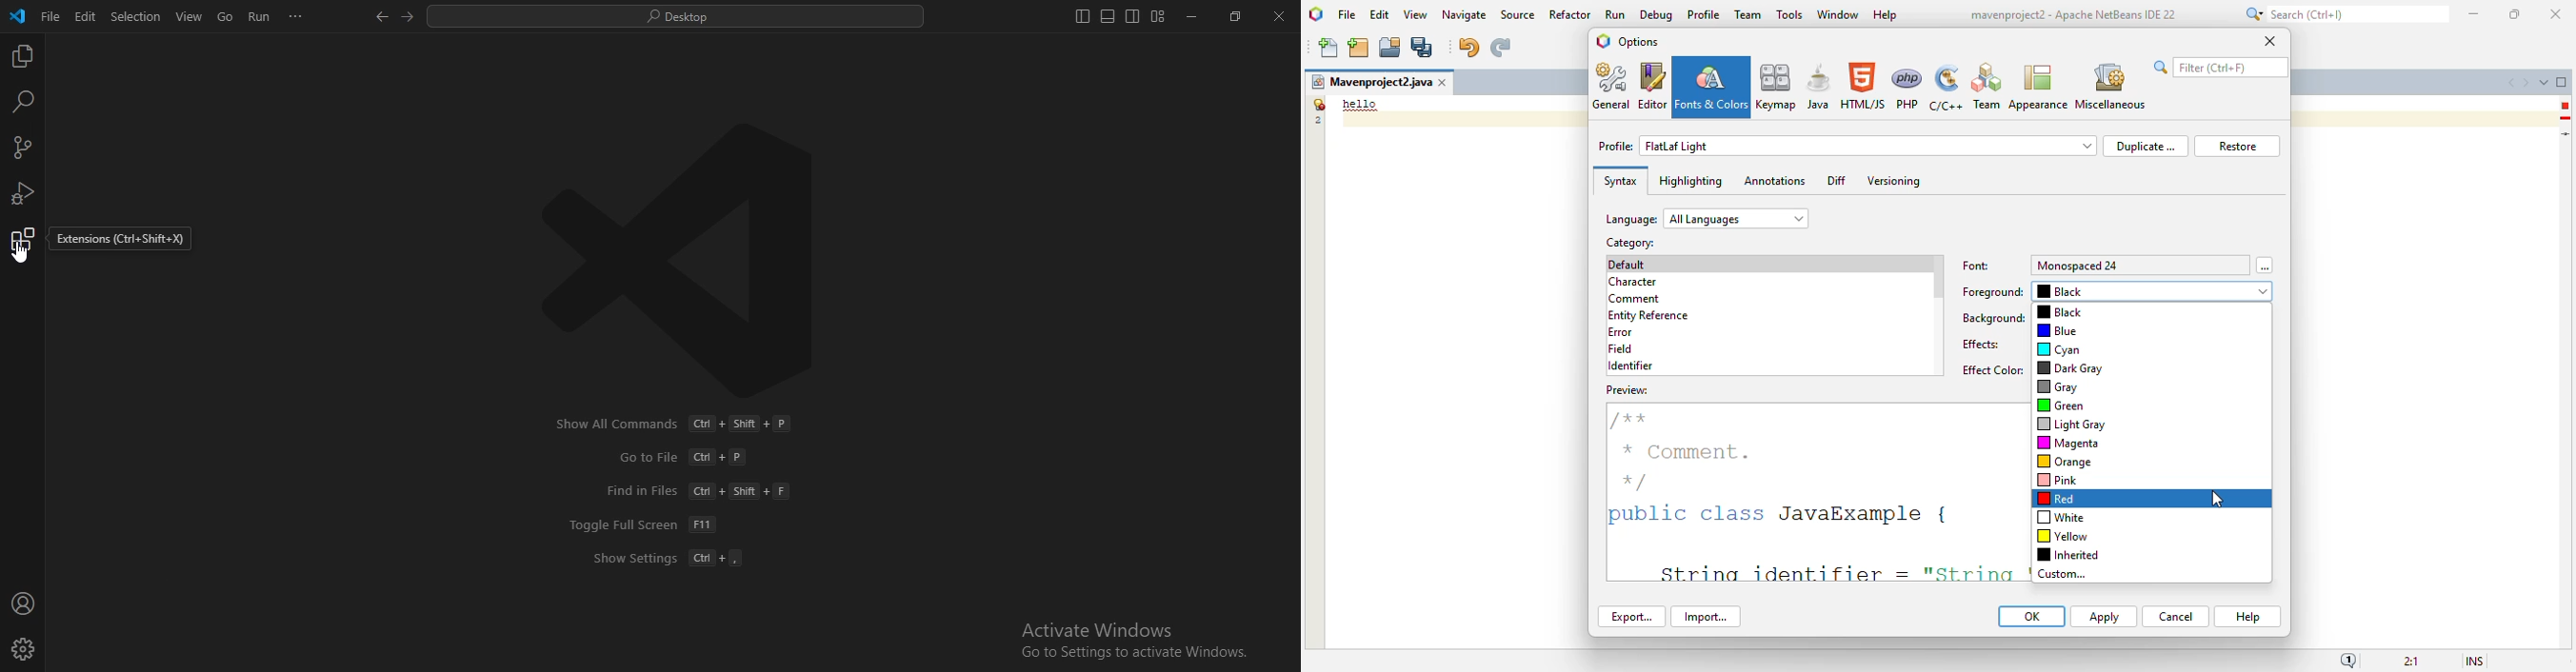  What do you see at coordinates (1628, 264) in the screenshot?
I see `default` at bounding box center [1628, 264].